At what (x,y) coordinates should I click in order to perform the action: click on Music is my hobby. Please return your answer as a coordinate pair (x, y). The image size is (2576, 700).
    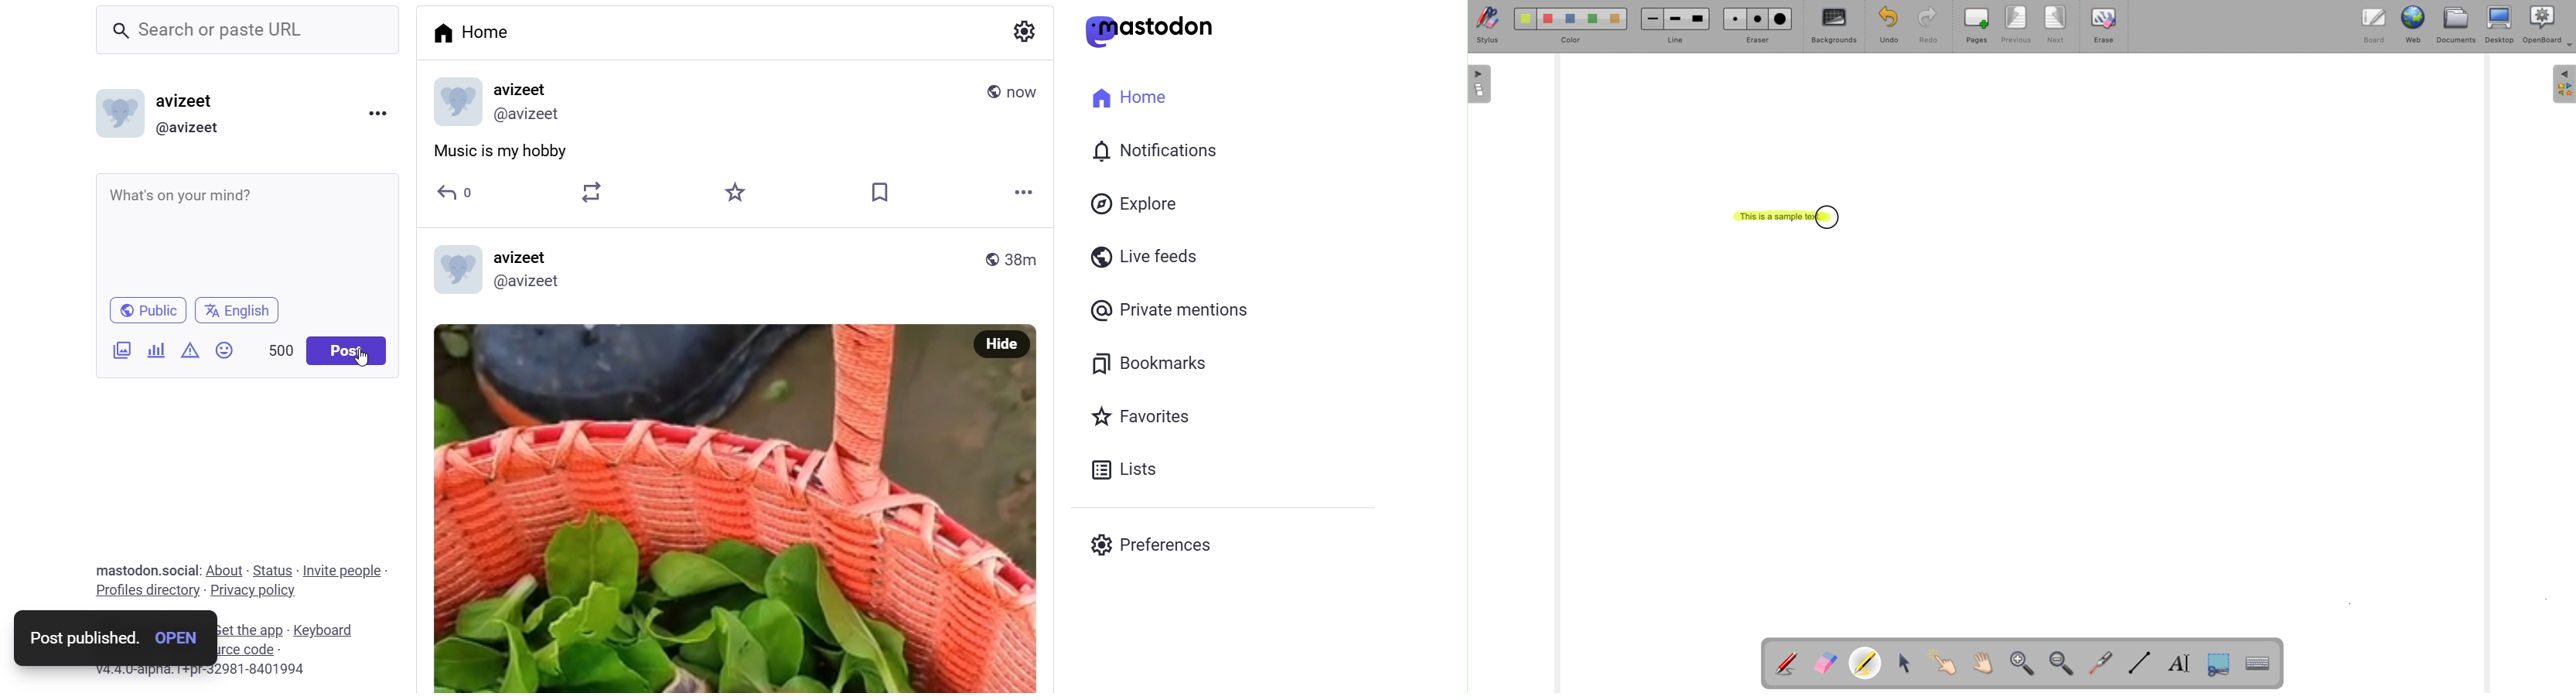
    Looking at the image, I should click on (510, 153).